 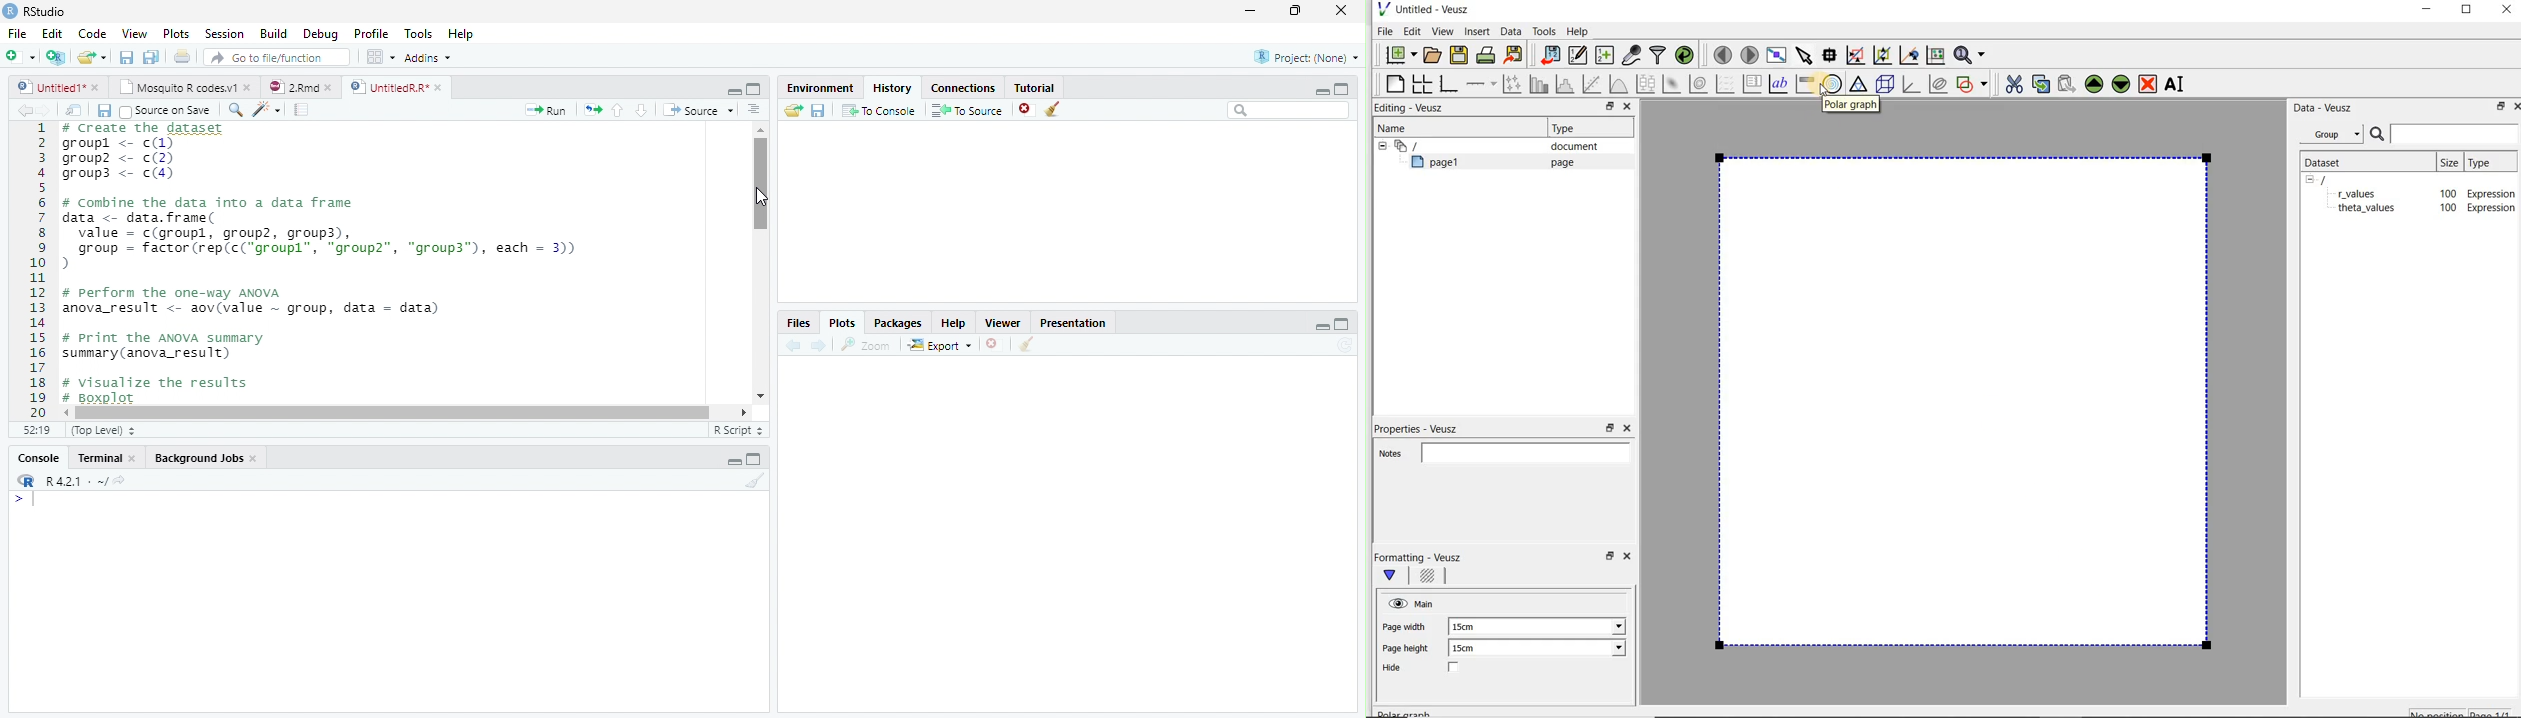 I want to click on Untitled R*, so click(x=396, y=87).